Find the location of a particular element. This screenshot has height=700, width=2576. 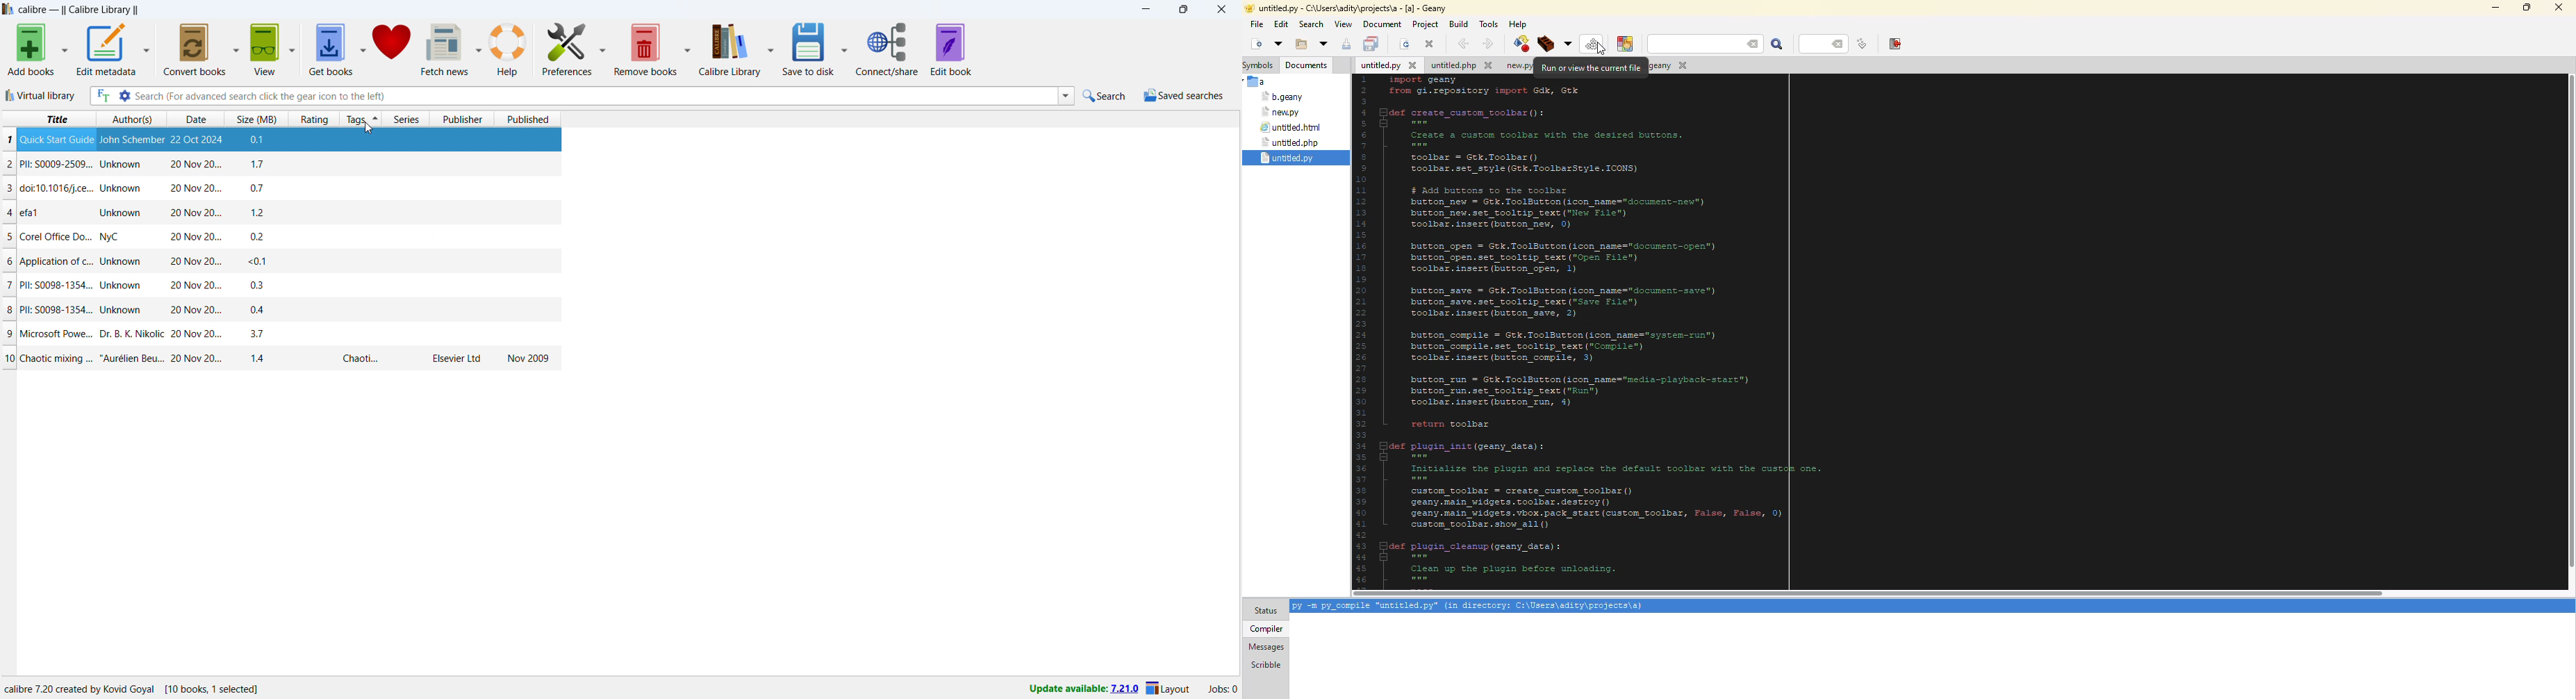

title is located at coordinates (79, 10).